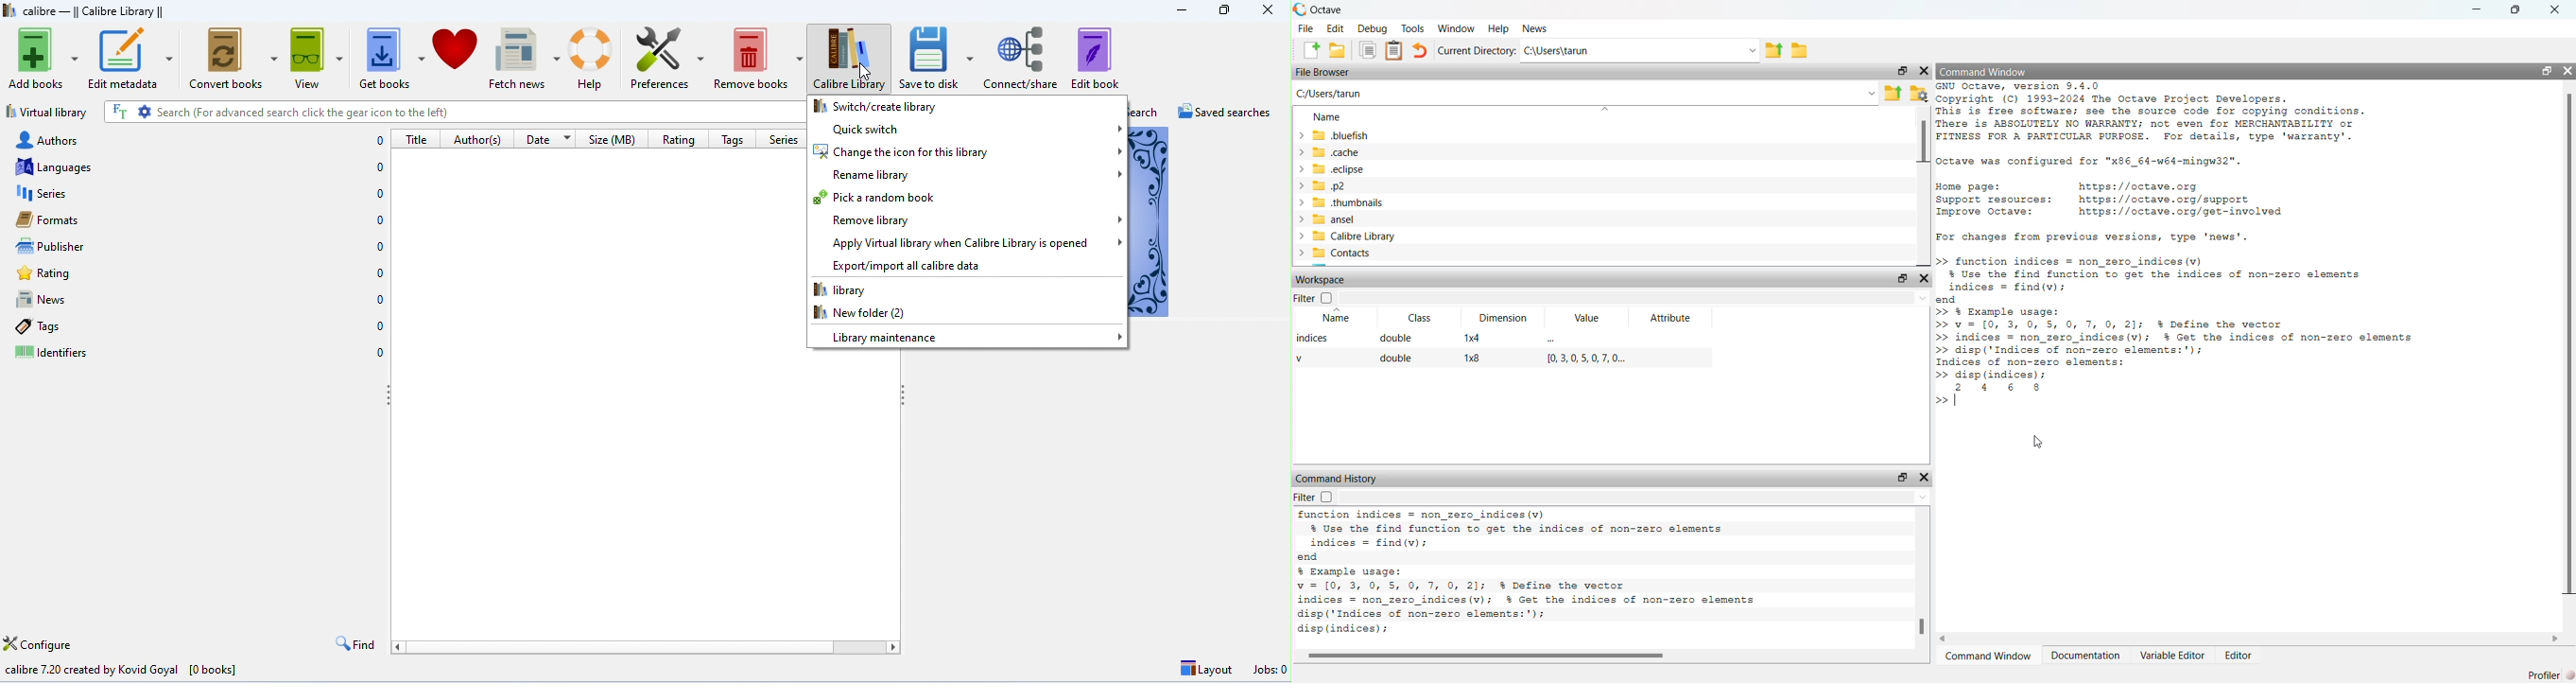 Image resolution: width=2576 pixels, height=700 pixels. What do you see at coordinates (1950, 401) in the screenshot?
I see `typing cursor` at bounding box center [1950, 401].